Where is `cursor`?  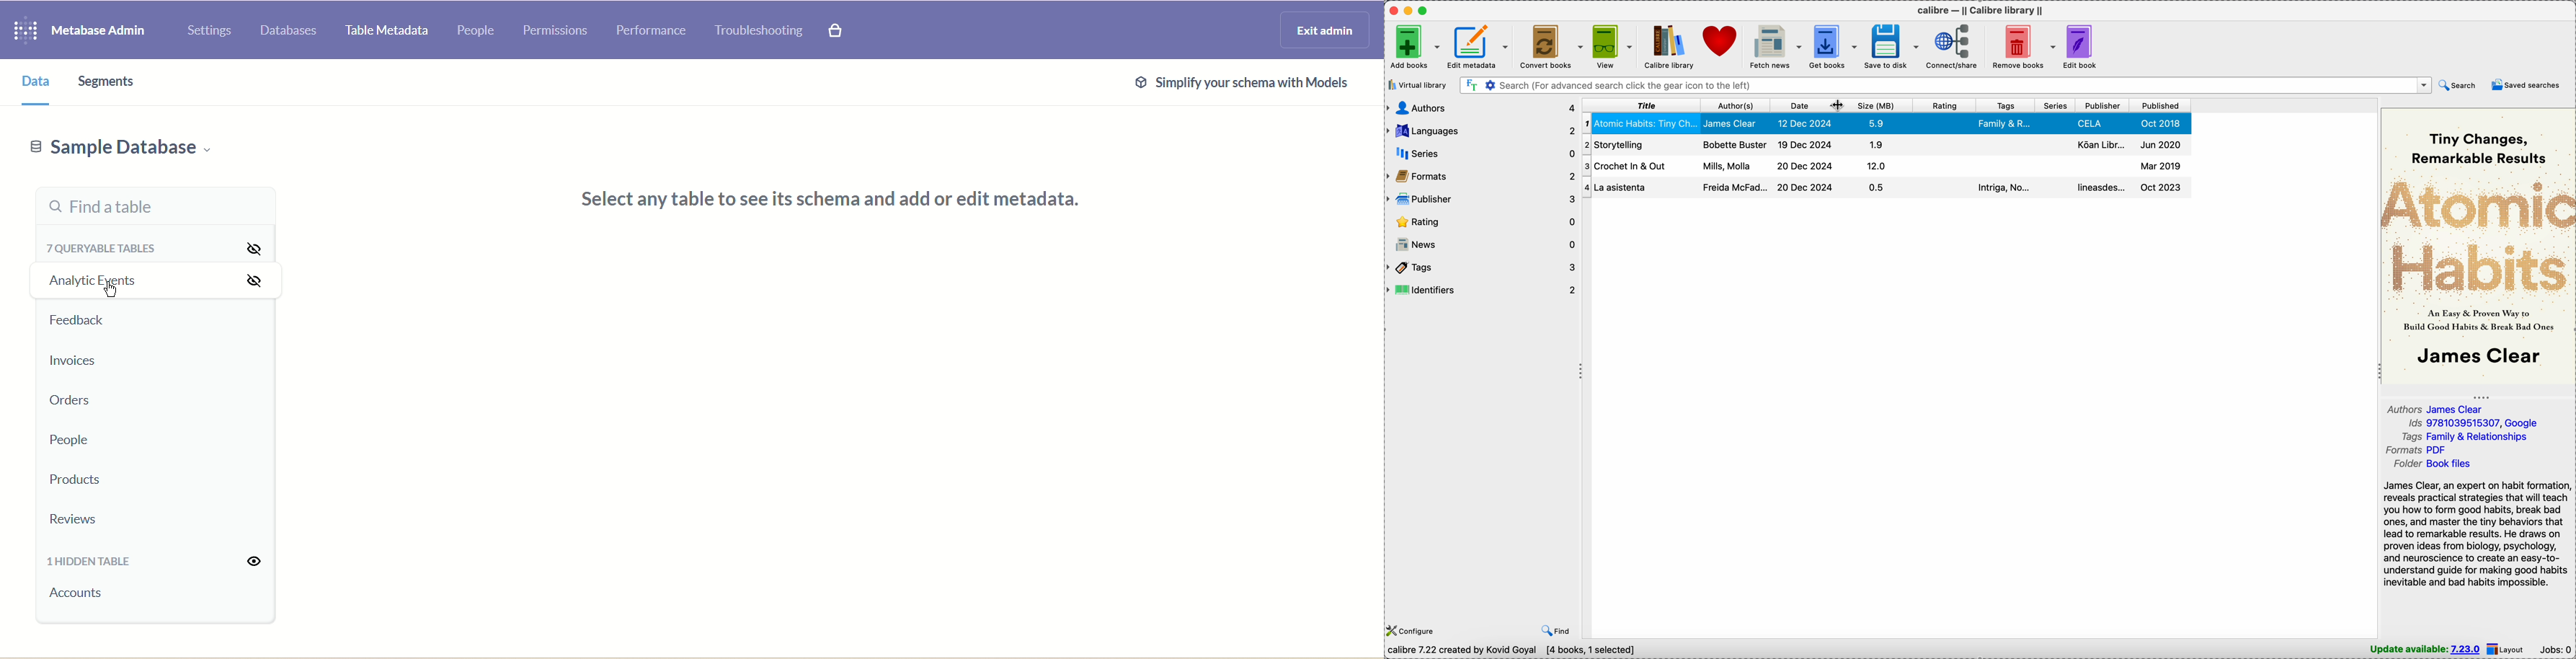 cursor is located at coordinates (109, 293).